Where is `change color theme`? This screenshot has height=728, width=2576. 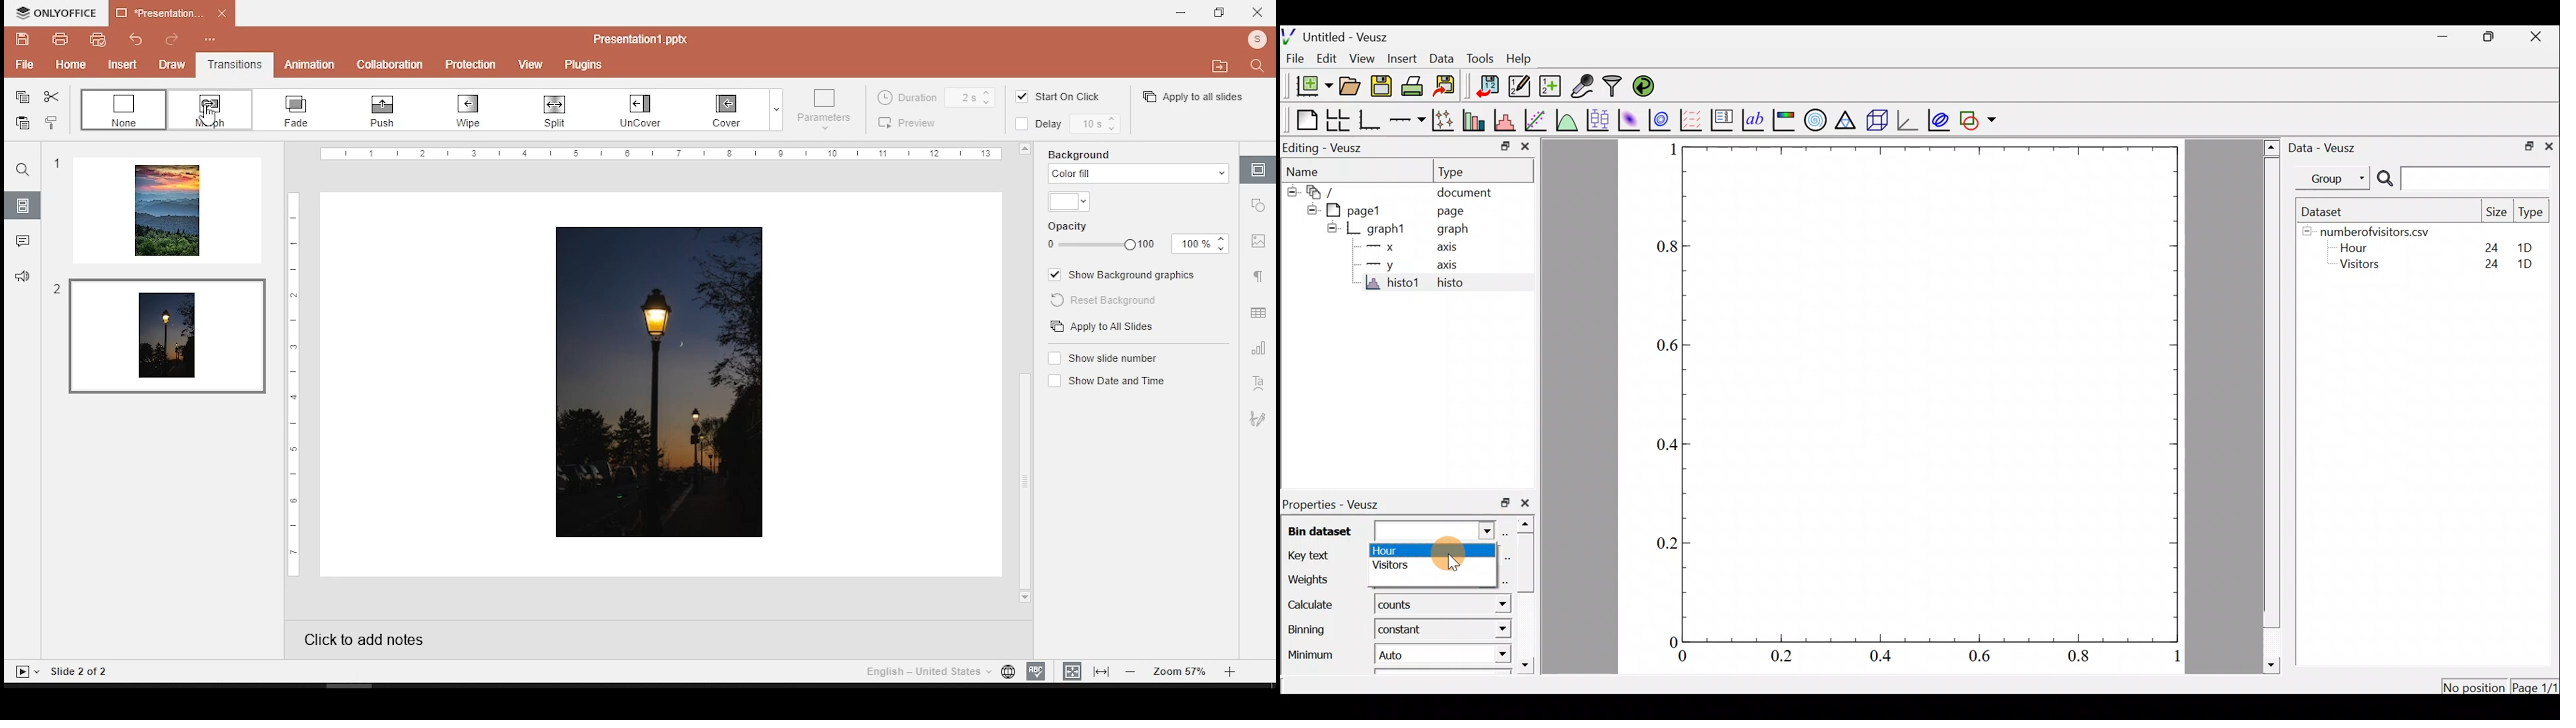
change color theme is located at coordinates (738, 107).